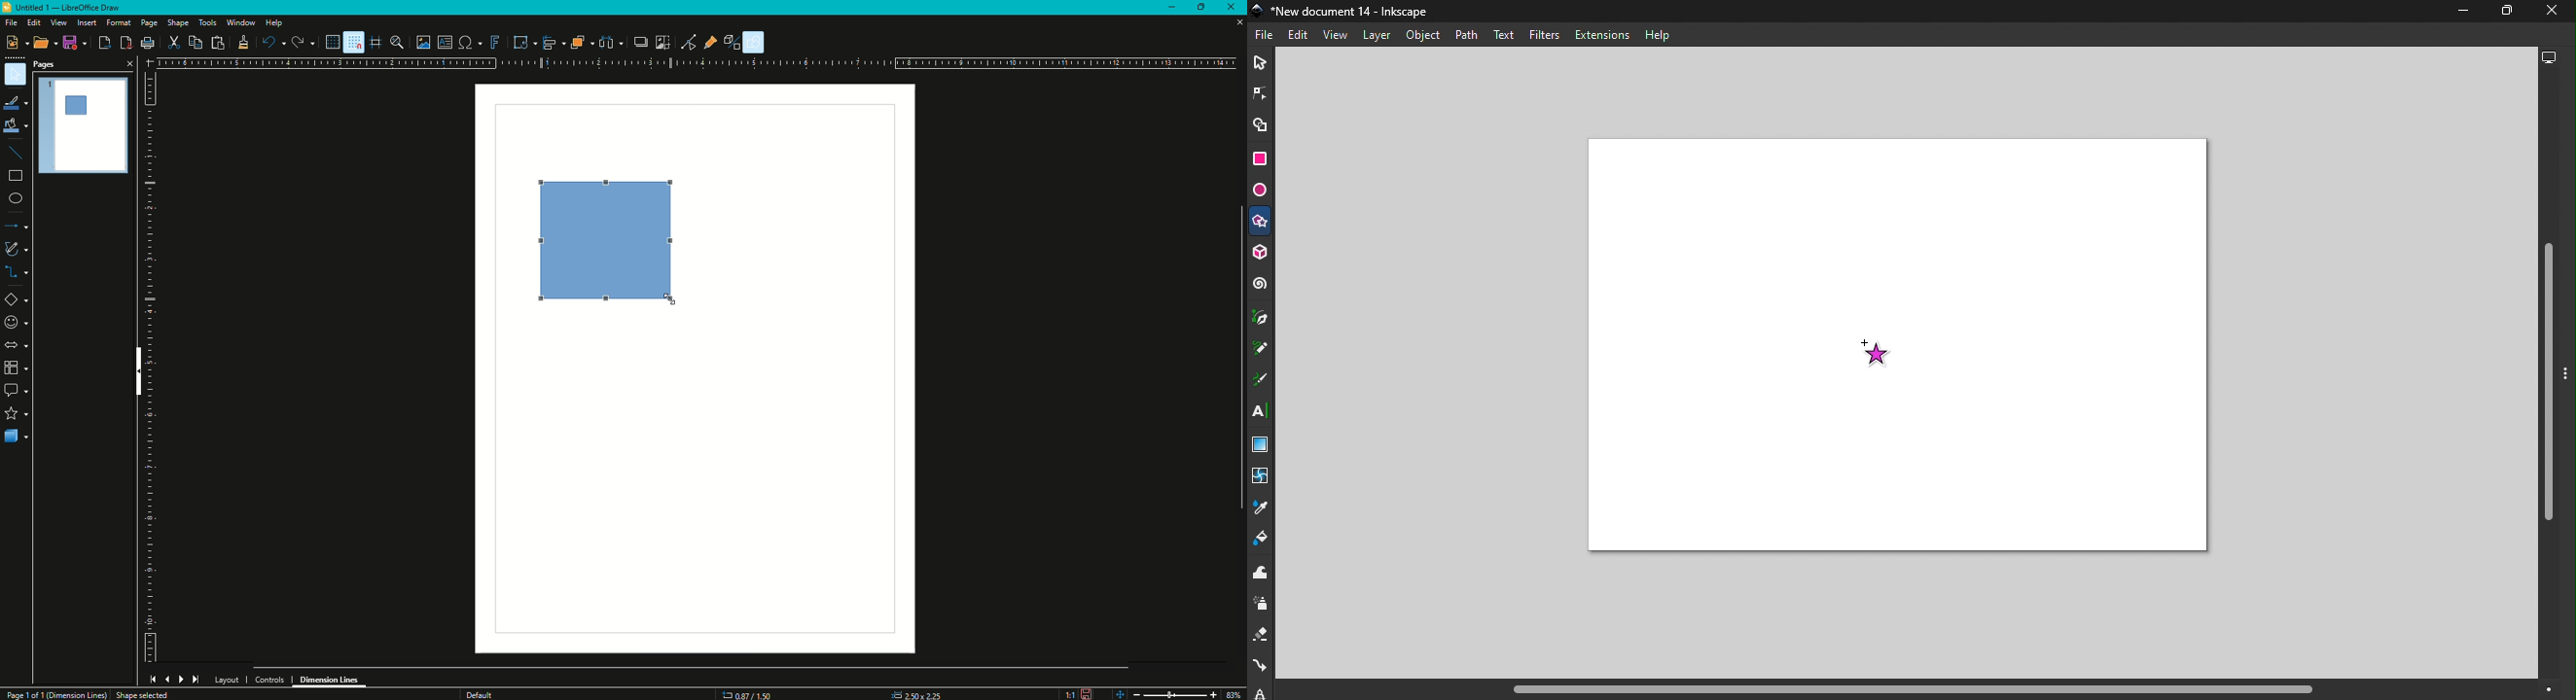  I want to click on Save, so click(73, 44).